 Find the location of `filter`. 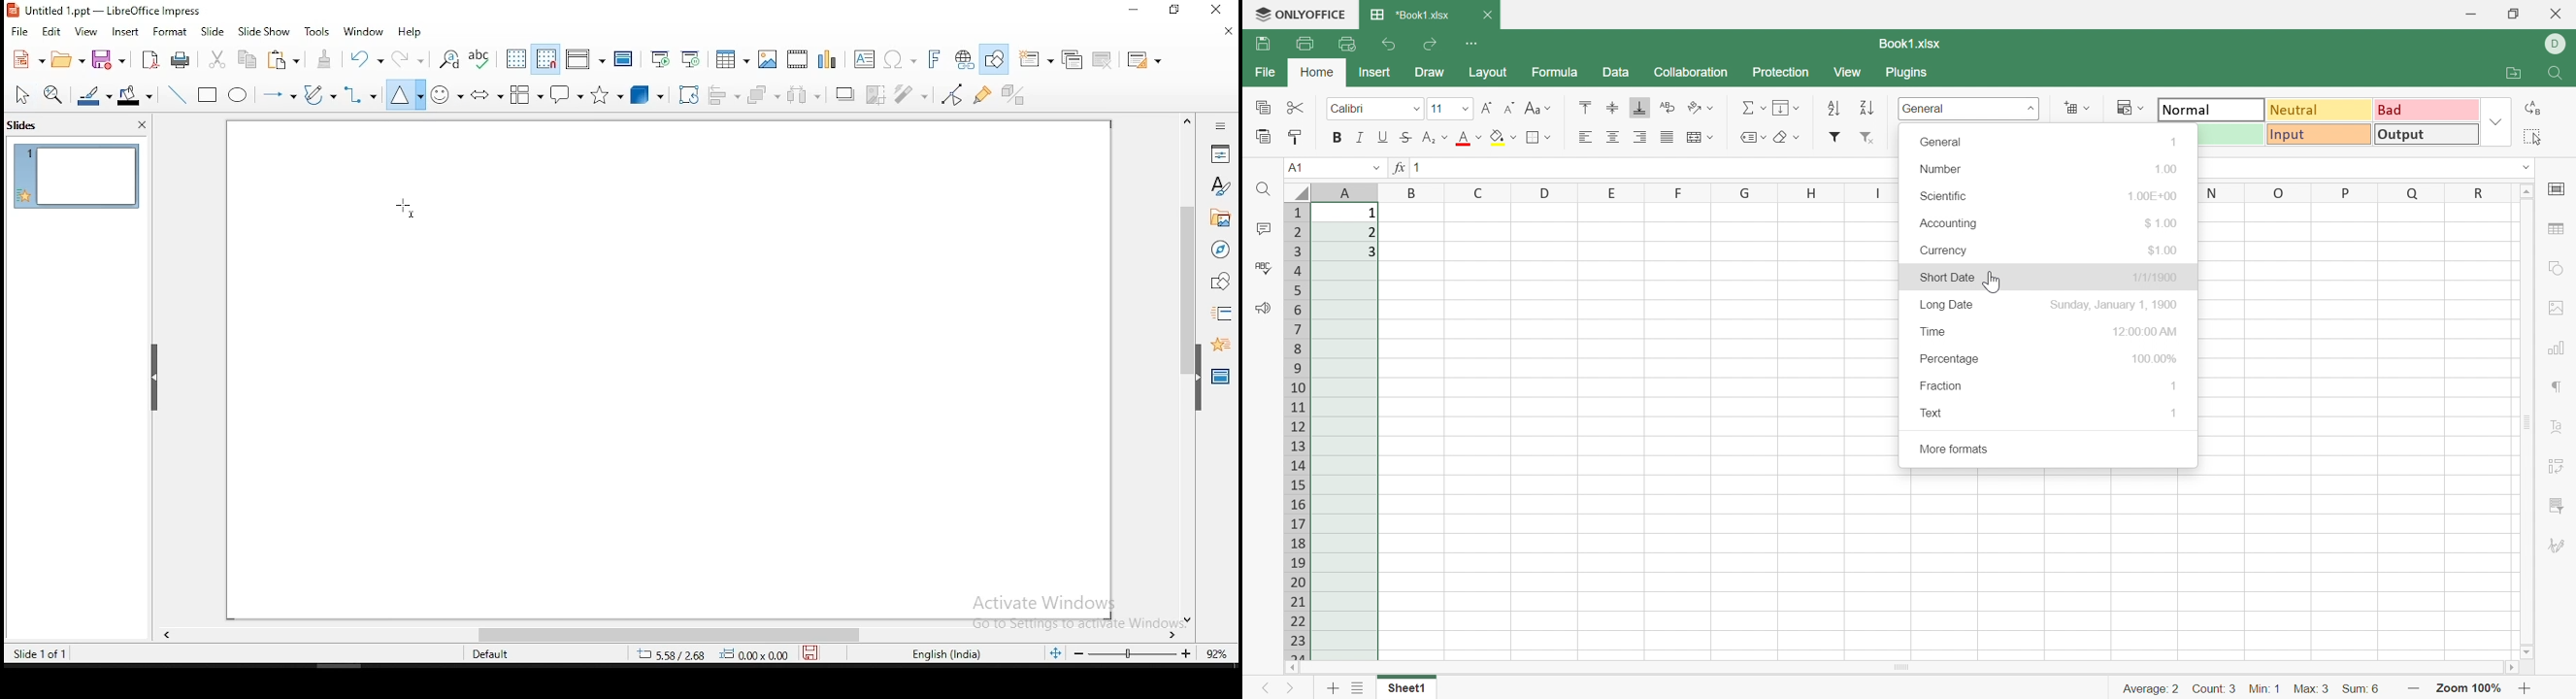

filter is located at coordinates (915, 94).